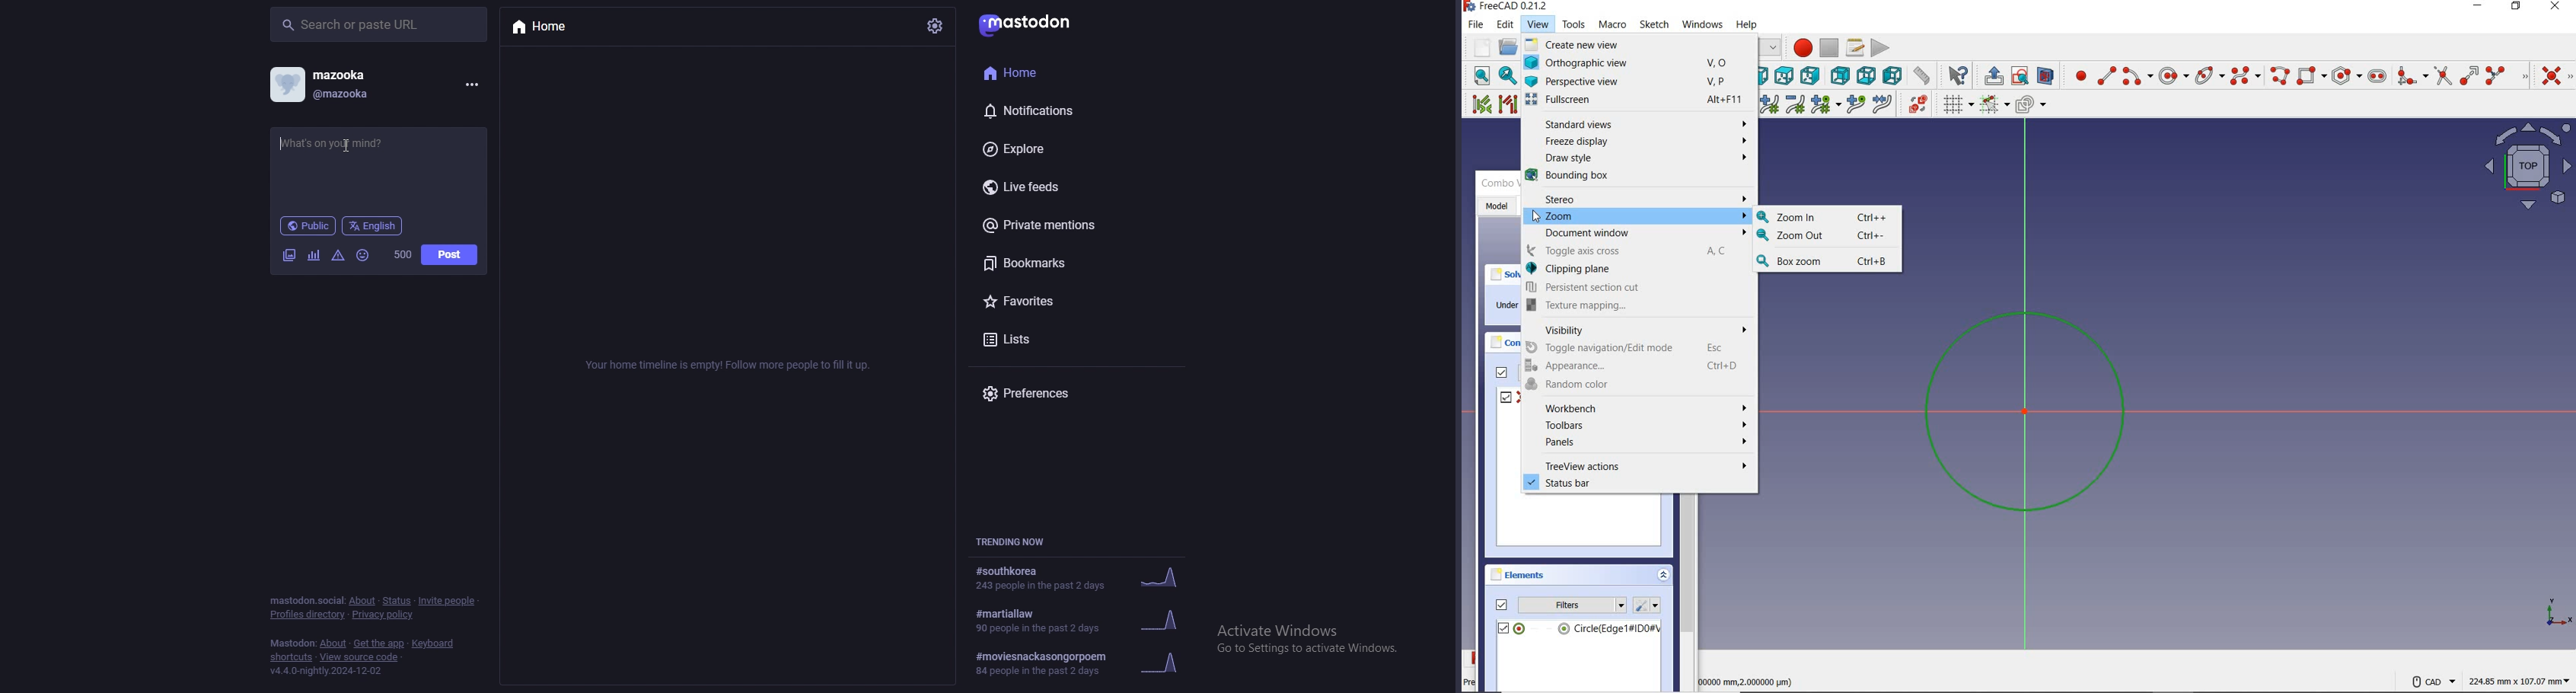 The image size is (2576, 700). What do you see at coordinates (1994, 103) in the screenshot?
I see `` at bounding box center [1994, 103].